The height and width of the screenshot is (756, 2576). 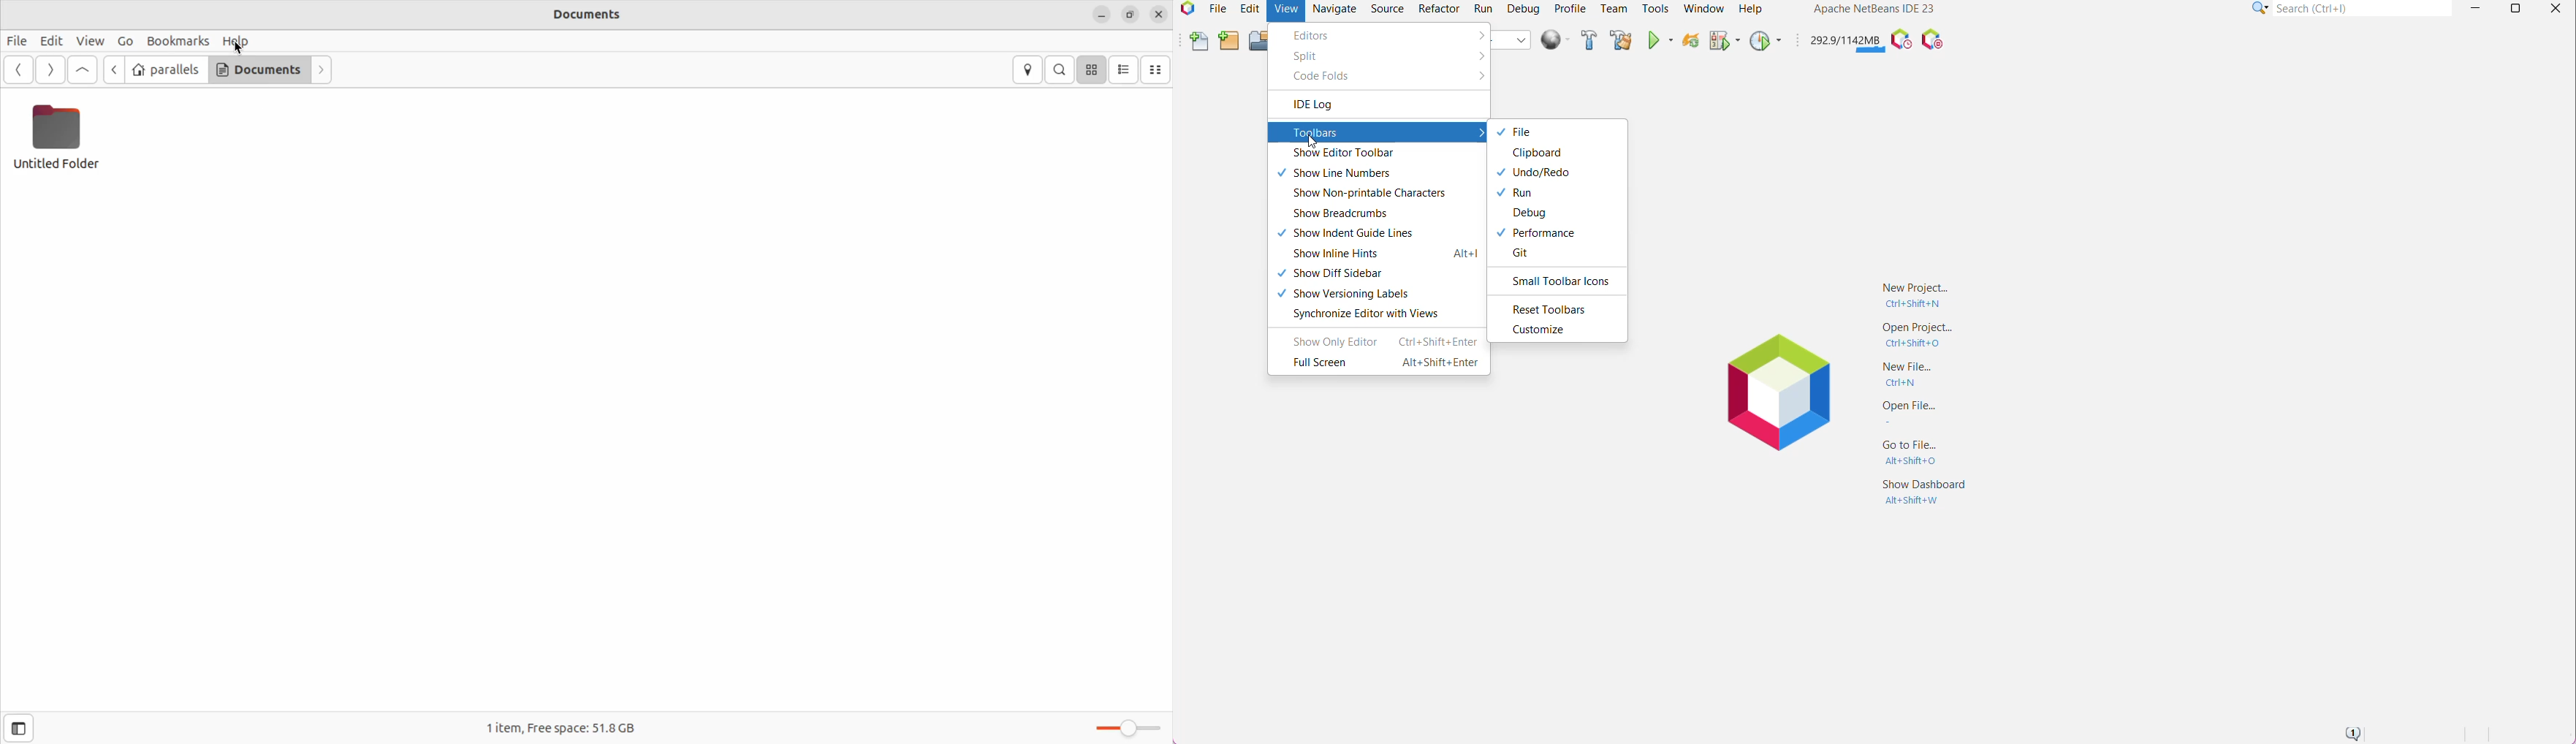 What do you see at coordinates (1126, 69) in the screenshot?
I see `list view` at bounding box center [1126, 69].